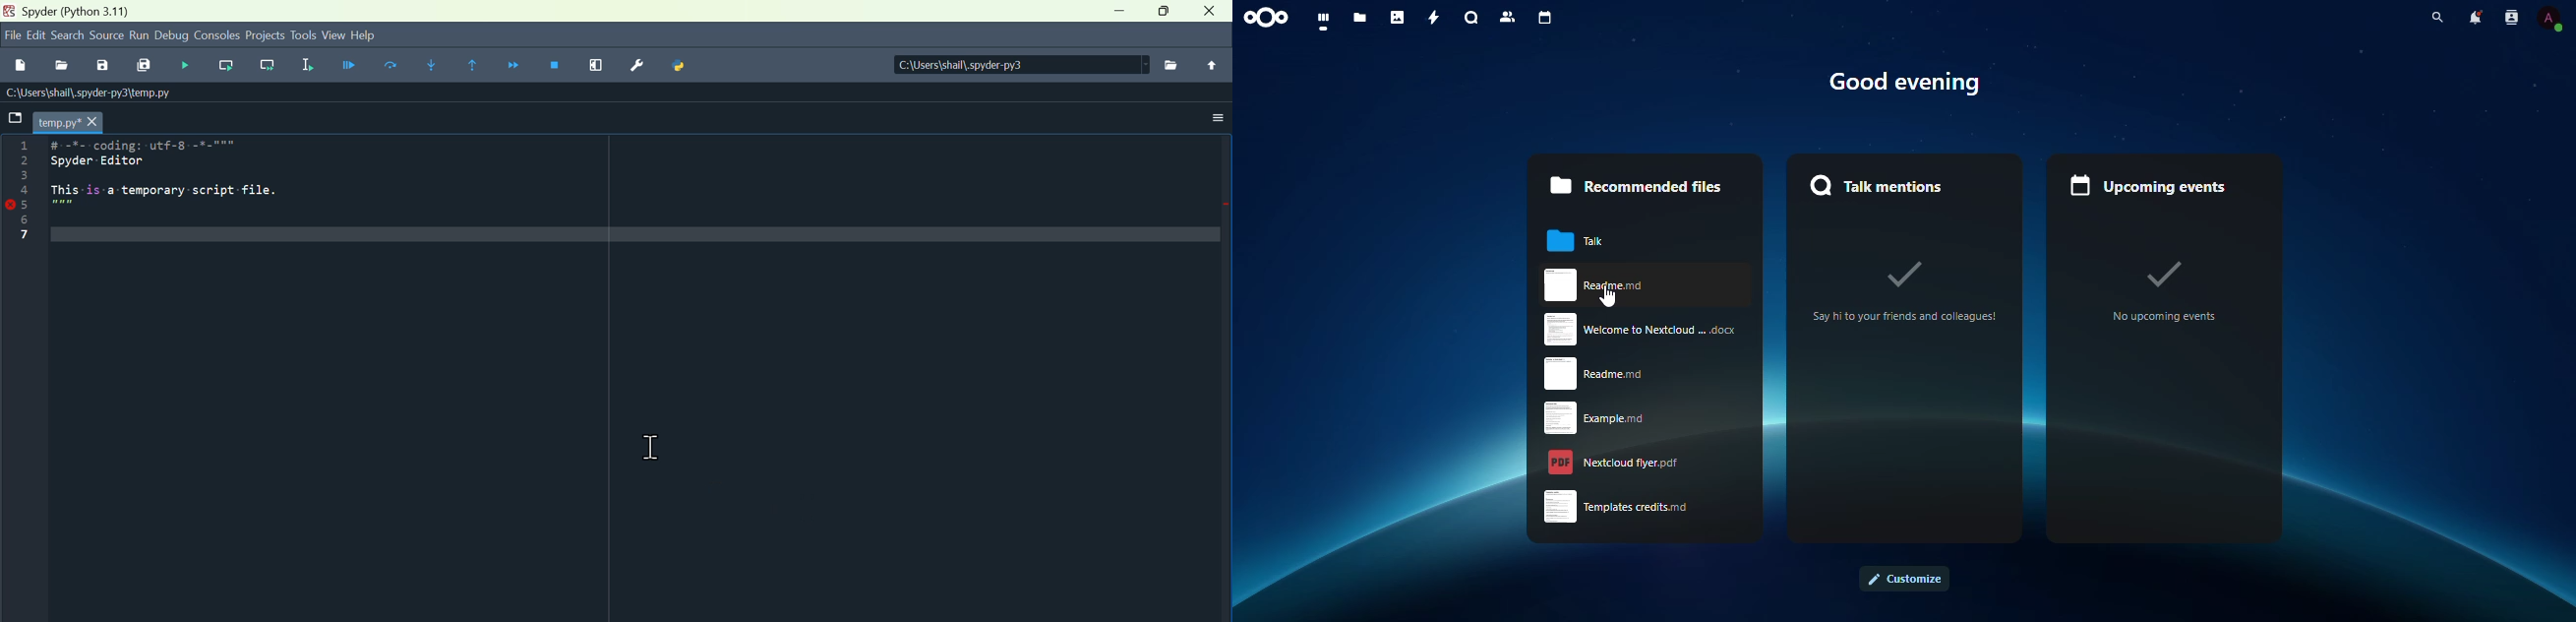 Image resolution: width=2576 pixels, height=644 pixels. Describe the element at coordinates (2165, 317) in the screenshot. I see `No upcoming events` at that location.